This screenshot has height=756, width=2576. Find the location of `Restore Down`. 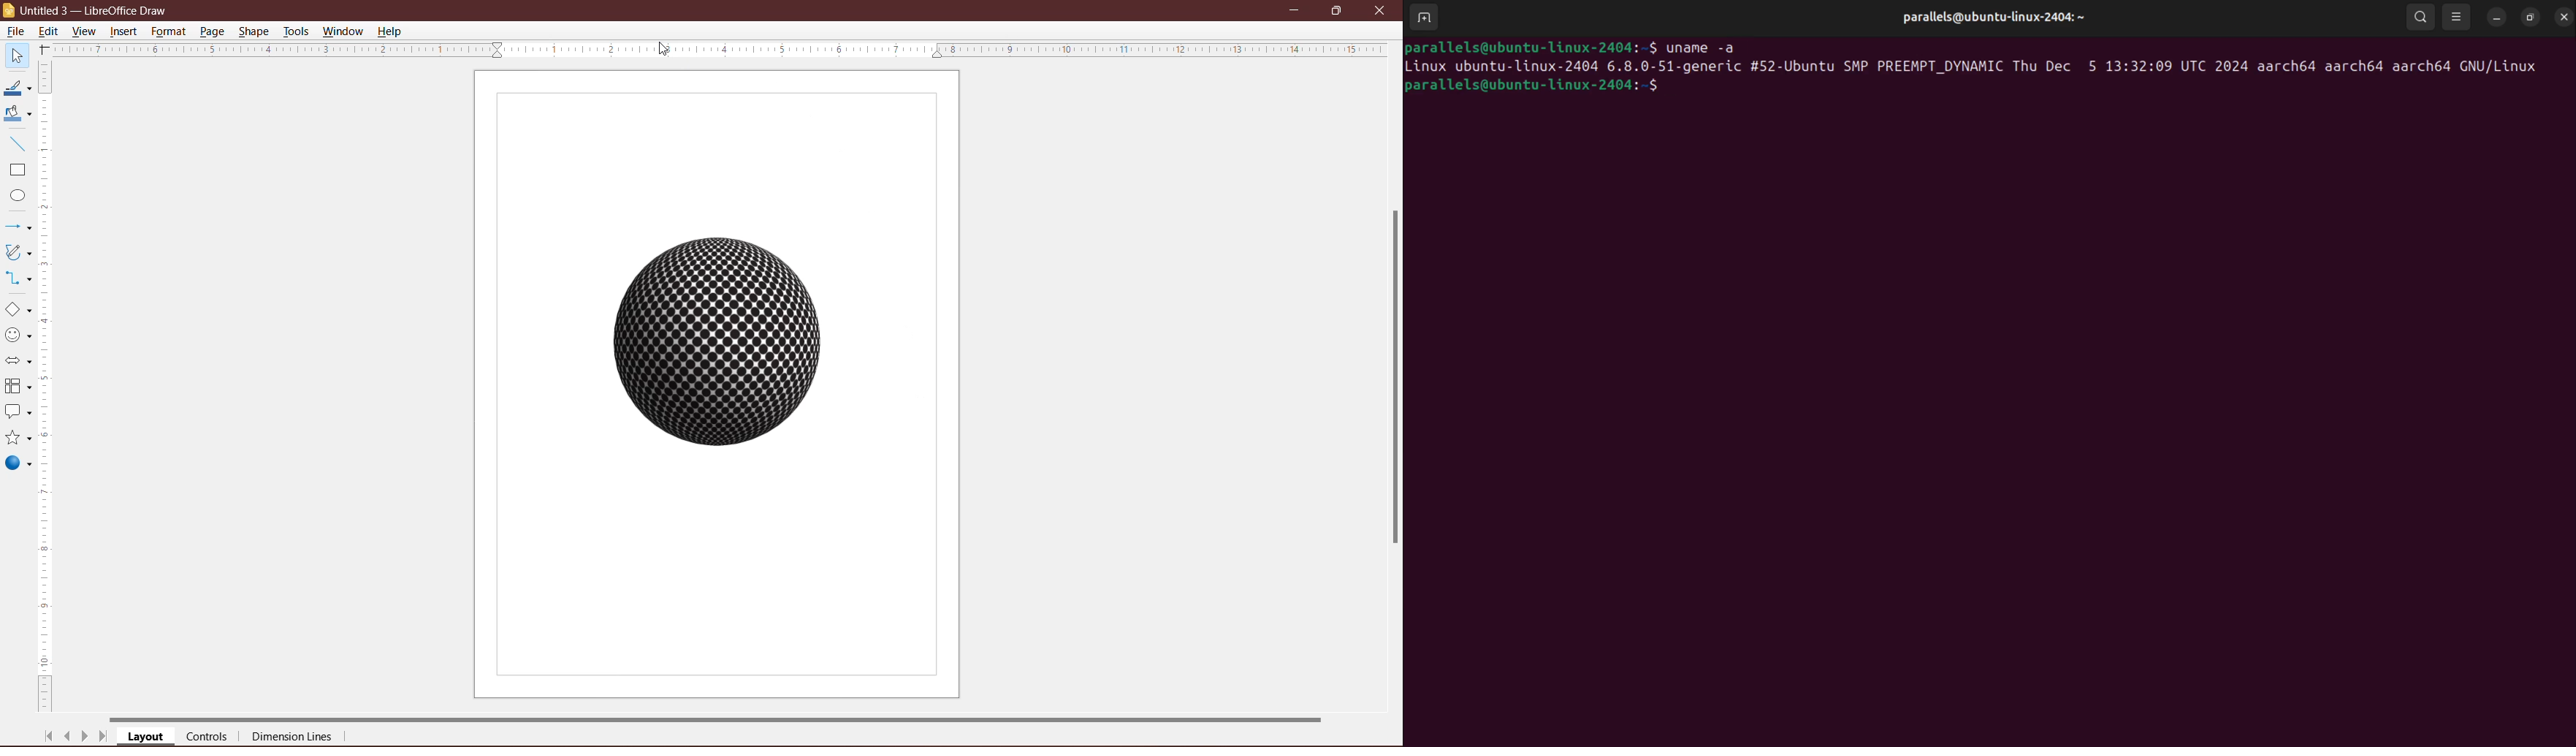

Restore Down is located at coordinates (1336, 10).